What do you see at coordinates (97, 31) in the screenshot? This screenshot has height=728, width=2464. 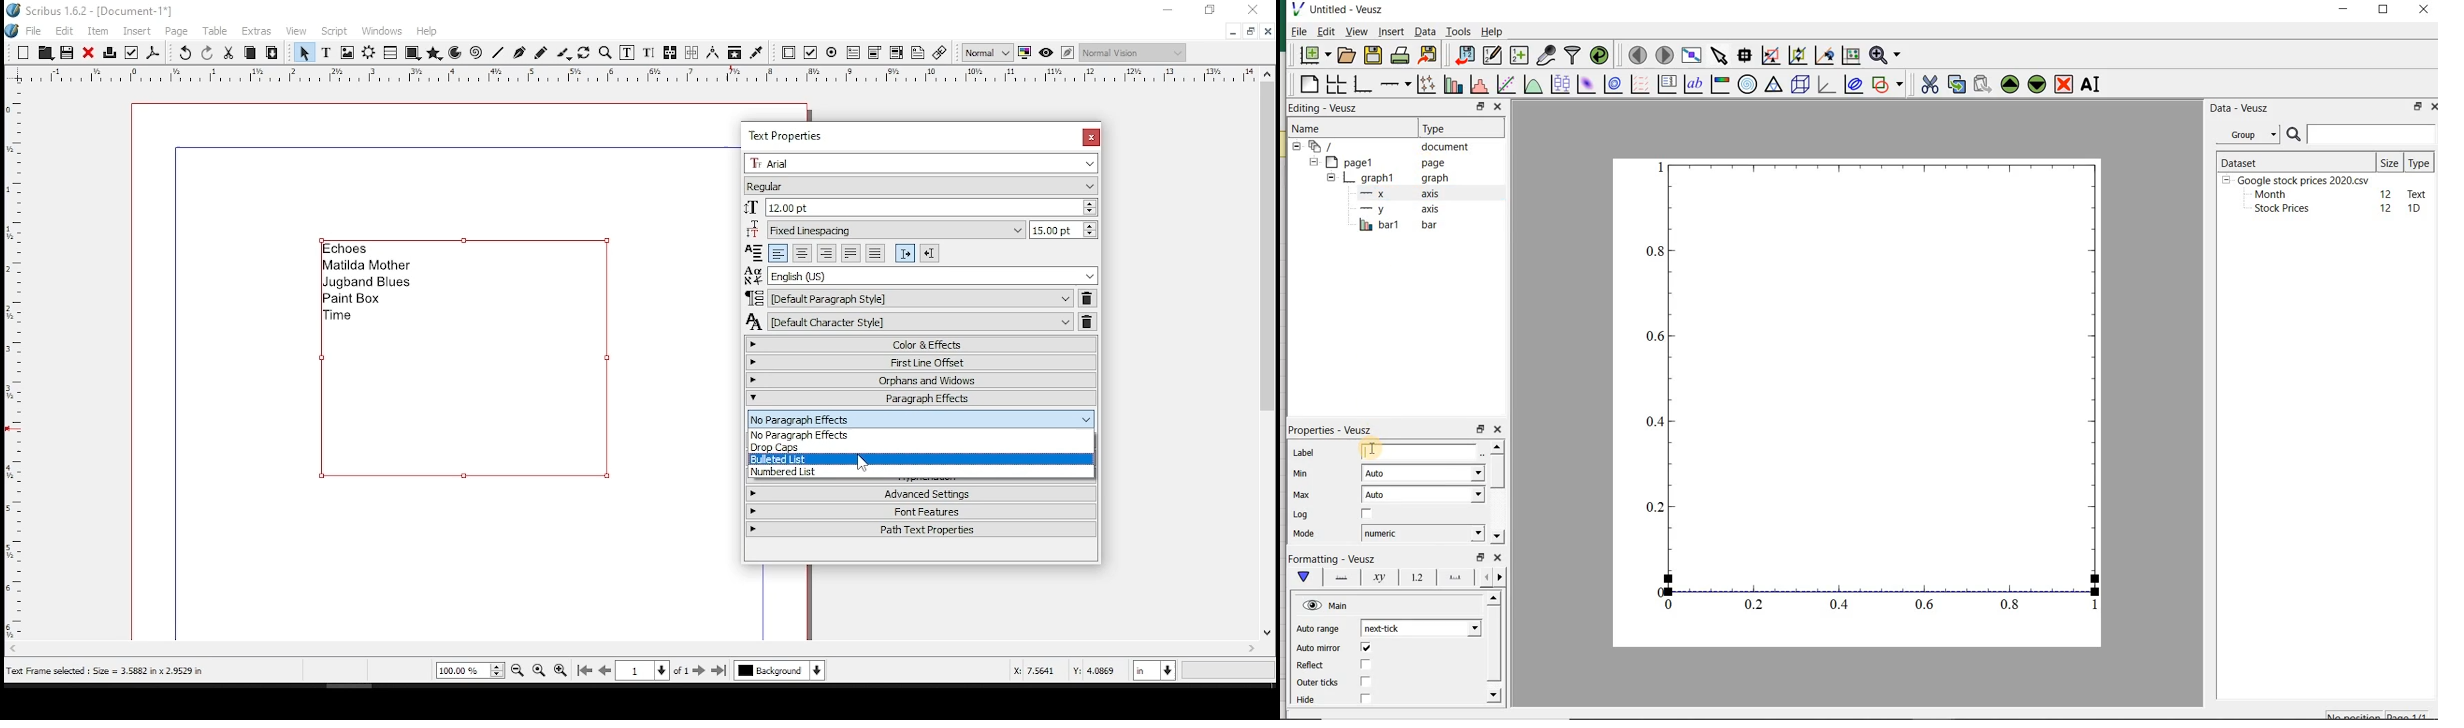 I see `item` at bounding box center [97, 31].